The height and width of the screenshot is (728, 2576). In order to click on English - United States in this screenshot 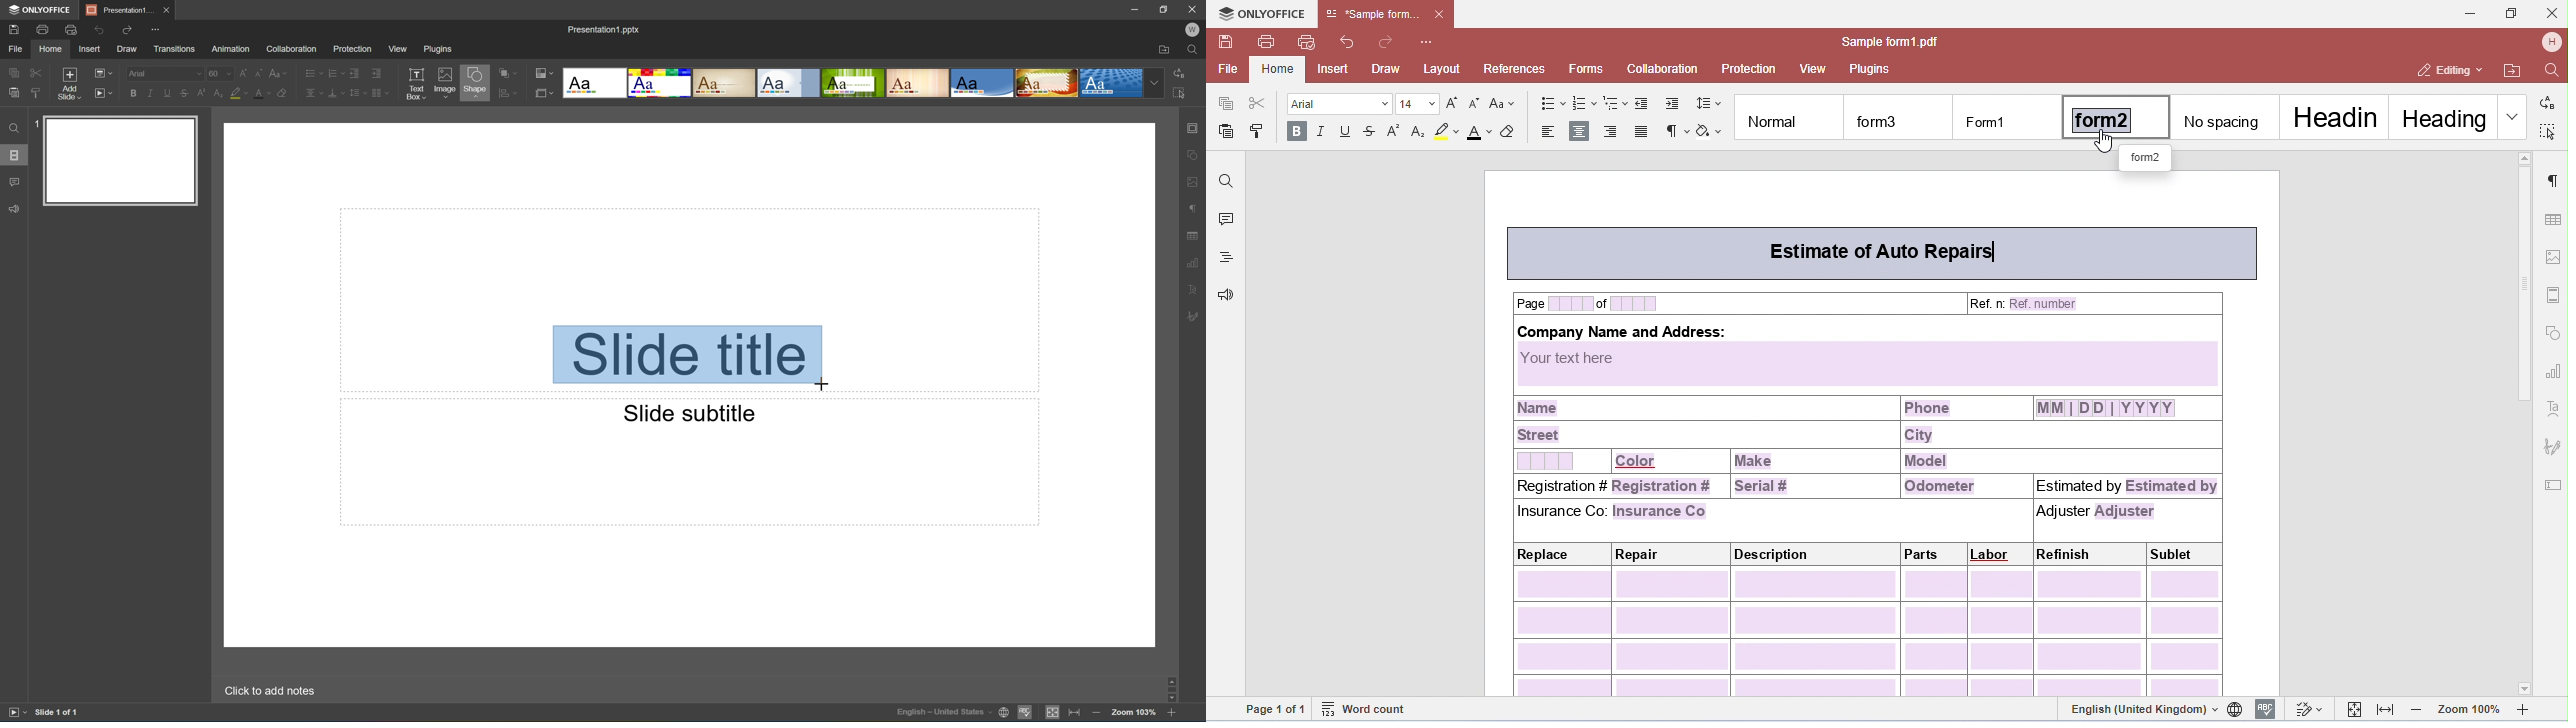, I will do `click(944, 714)`.